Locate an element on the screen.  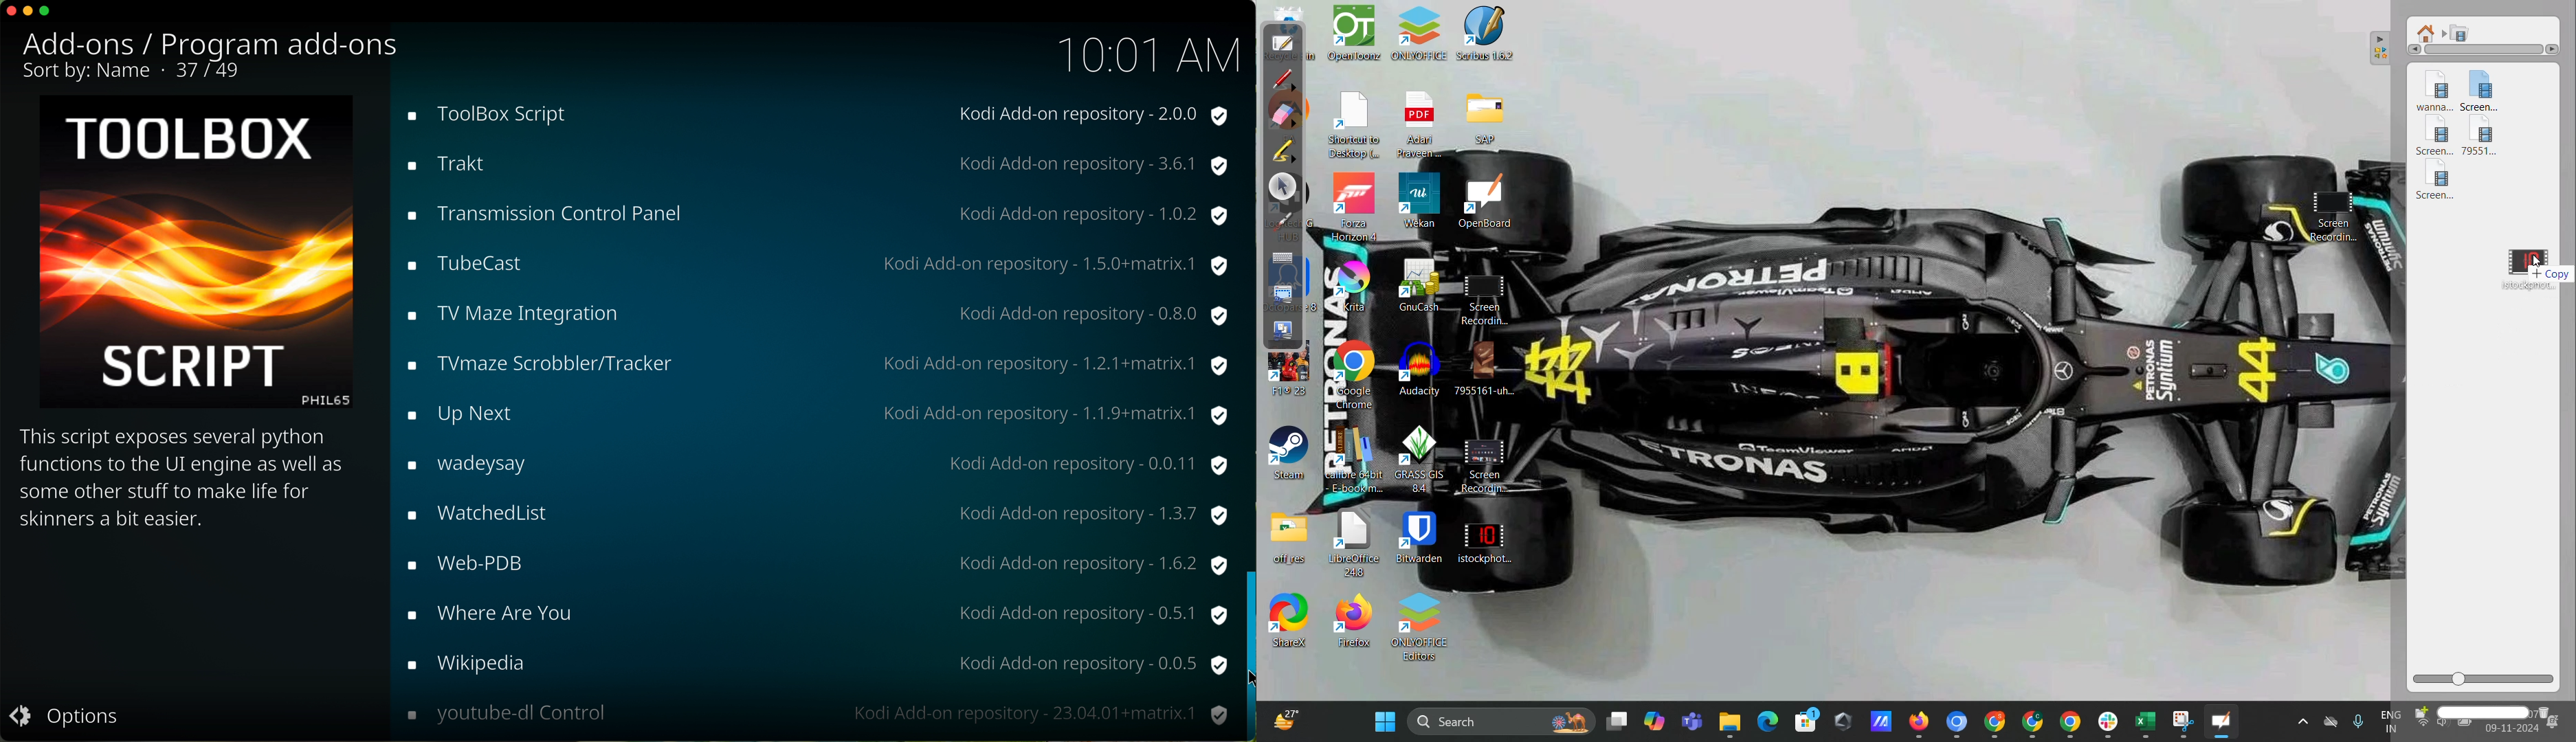
minimize is located at coordinates (28, 14).